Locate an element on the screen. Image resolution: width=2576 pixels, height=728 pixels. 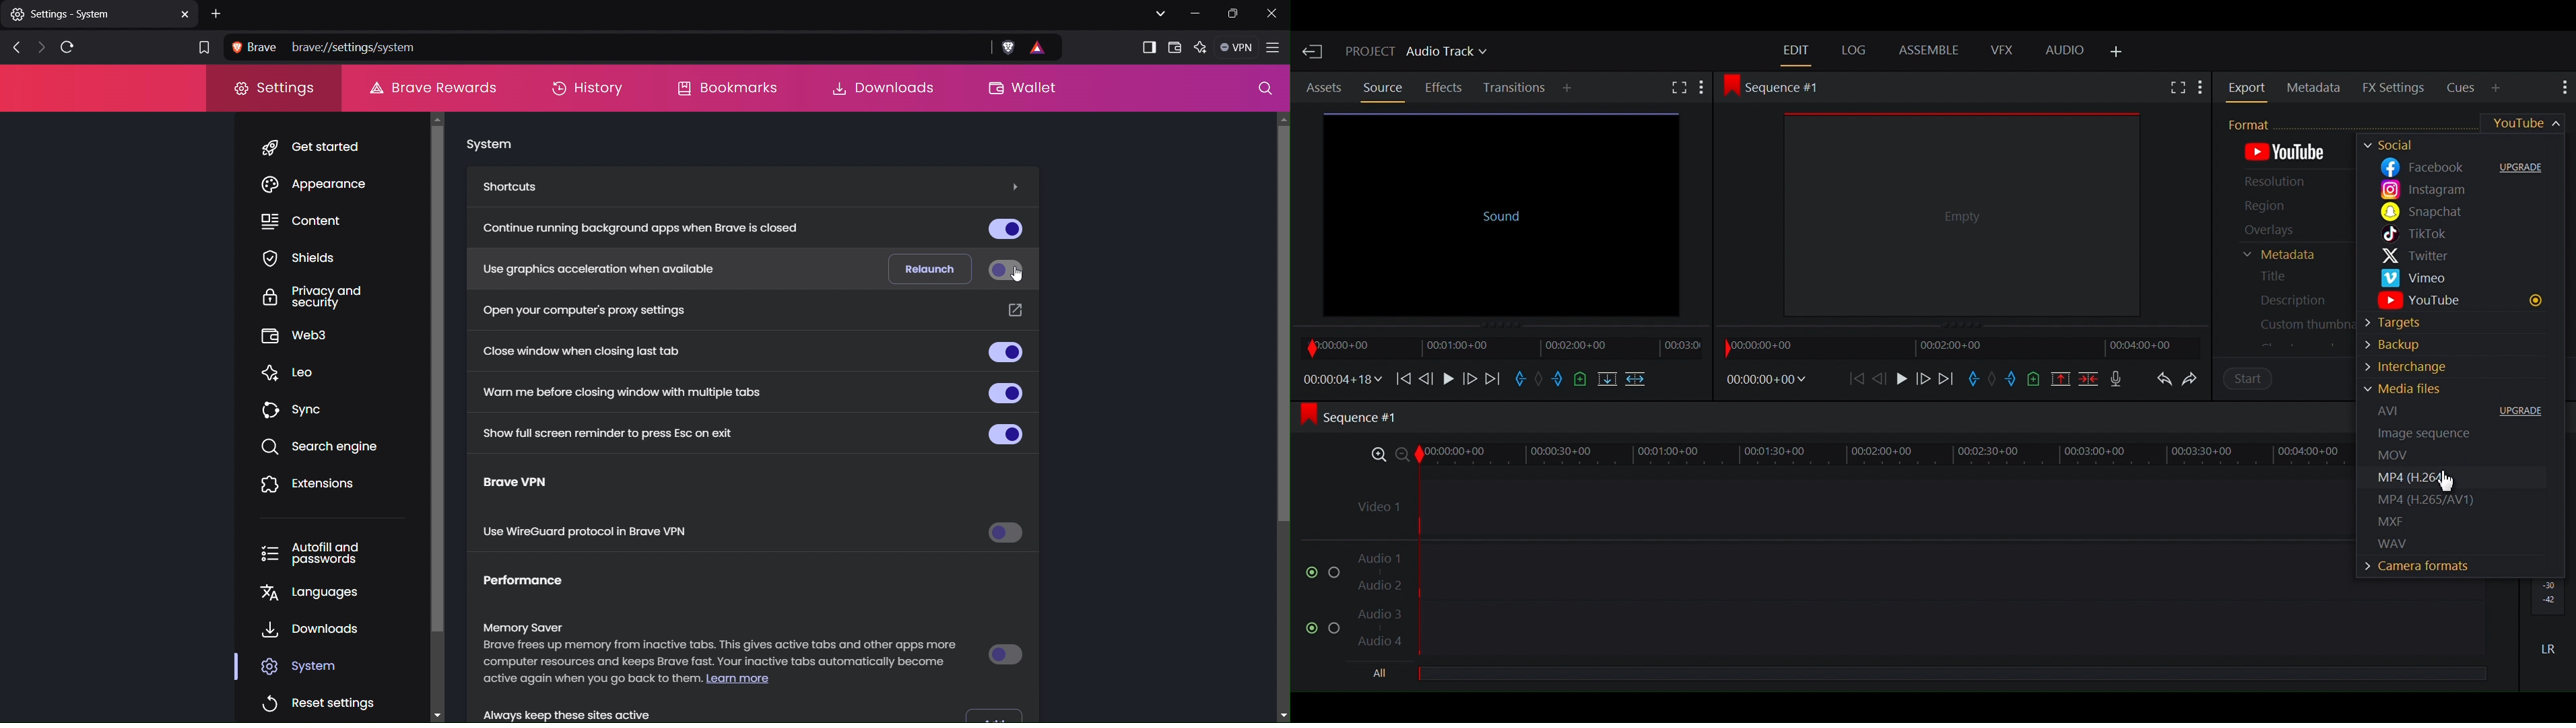
Media Files is located at coordinates (2460, 392).